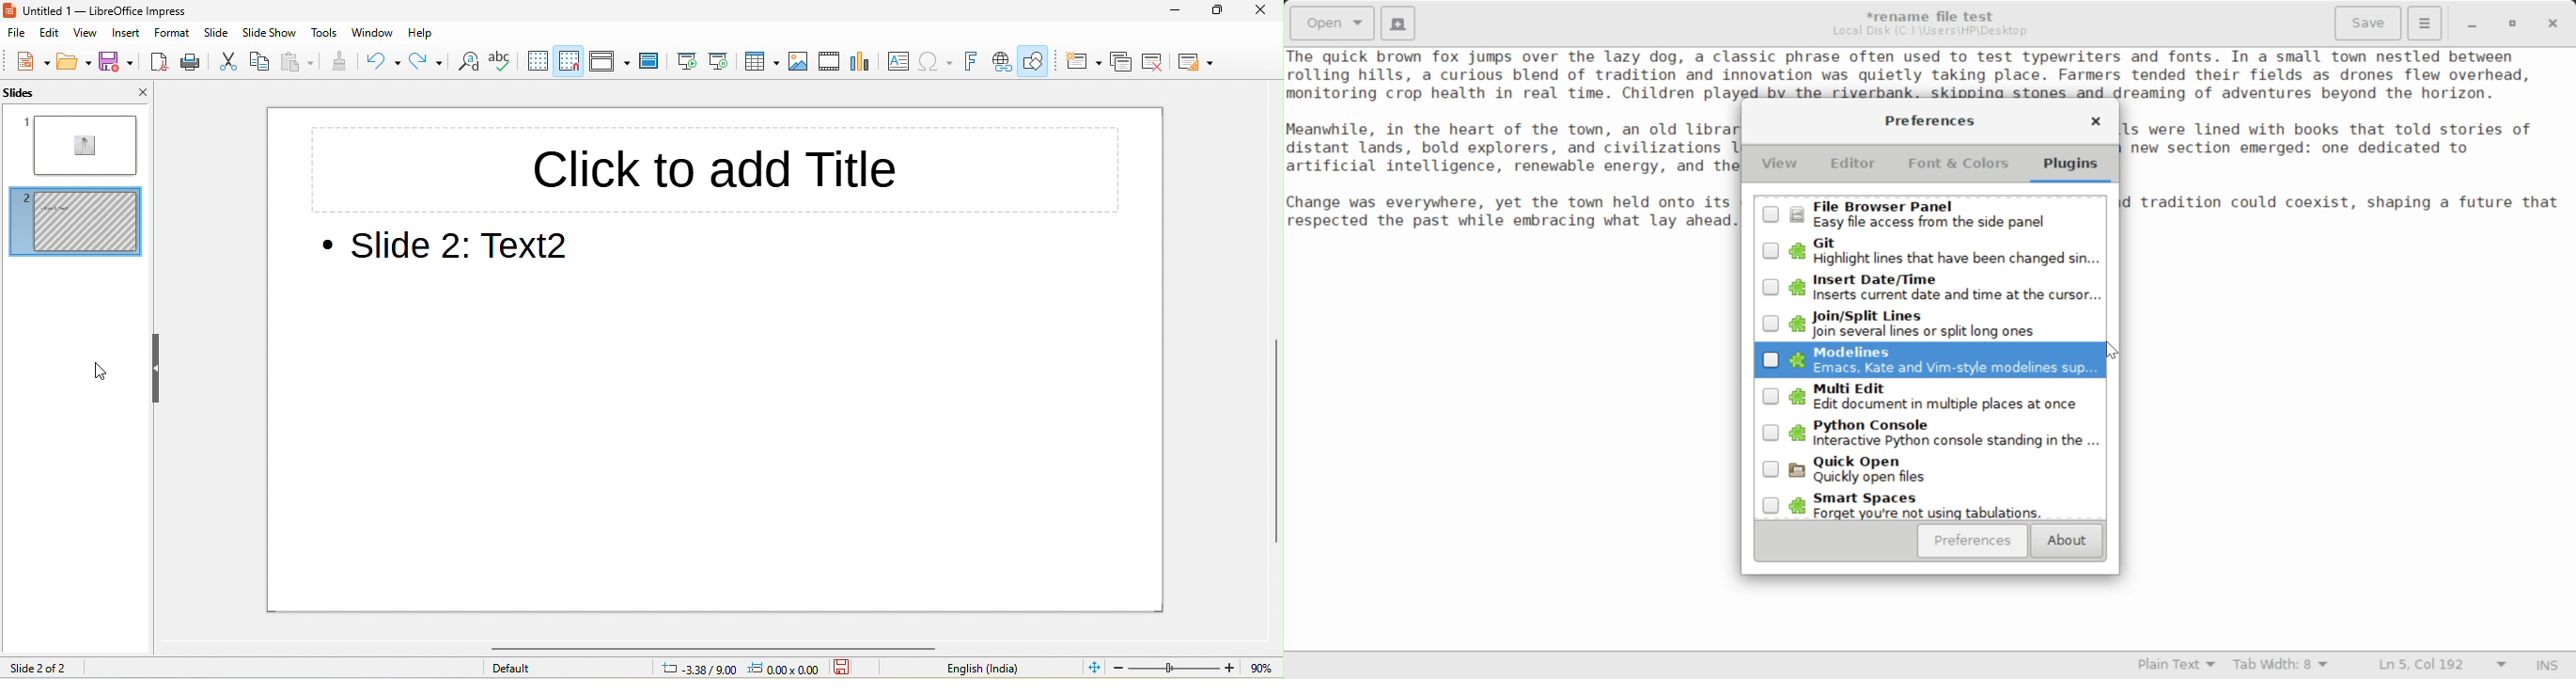 Image resolution: width=2576 pixels, height=700 pixels. I want to click on tools, so click(325, 35).